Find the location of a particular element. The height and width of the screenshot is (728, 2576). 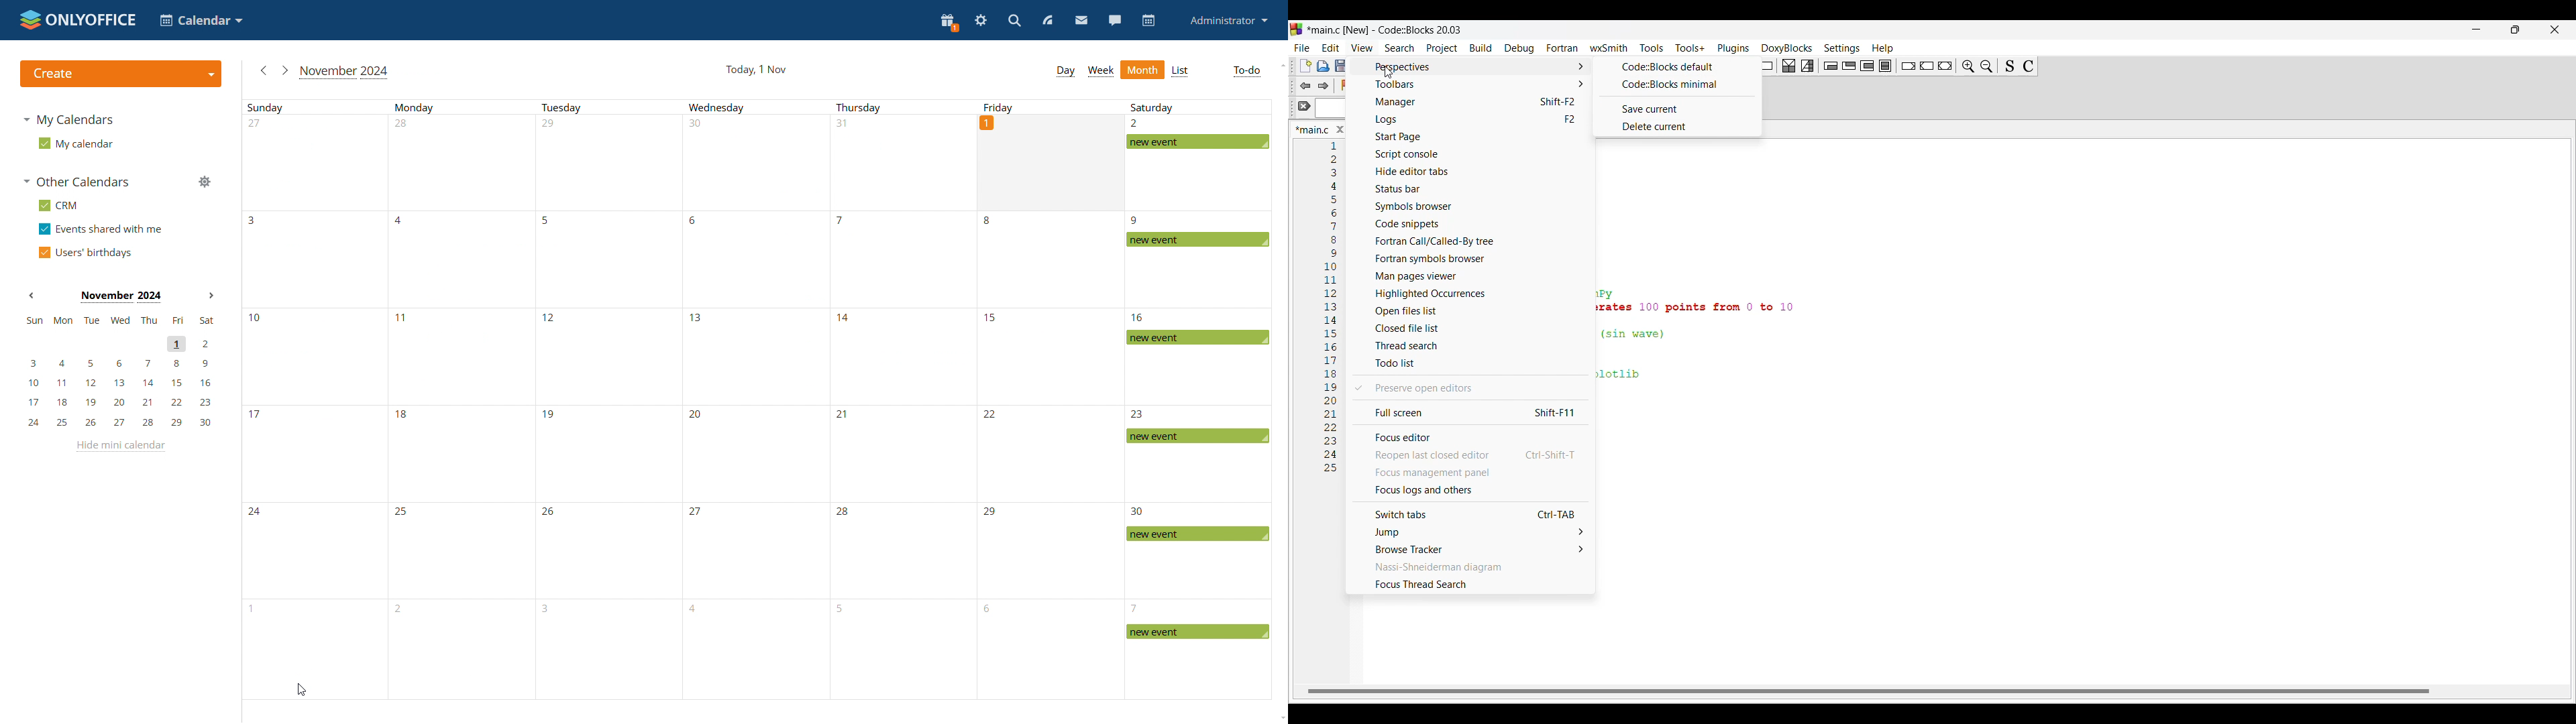

Save current view is located at coordinates (1675, 109).